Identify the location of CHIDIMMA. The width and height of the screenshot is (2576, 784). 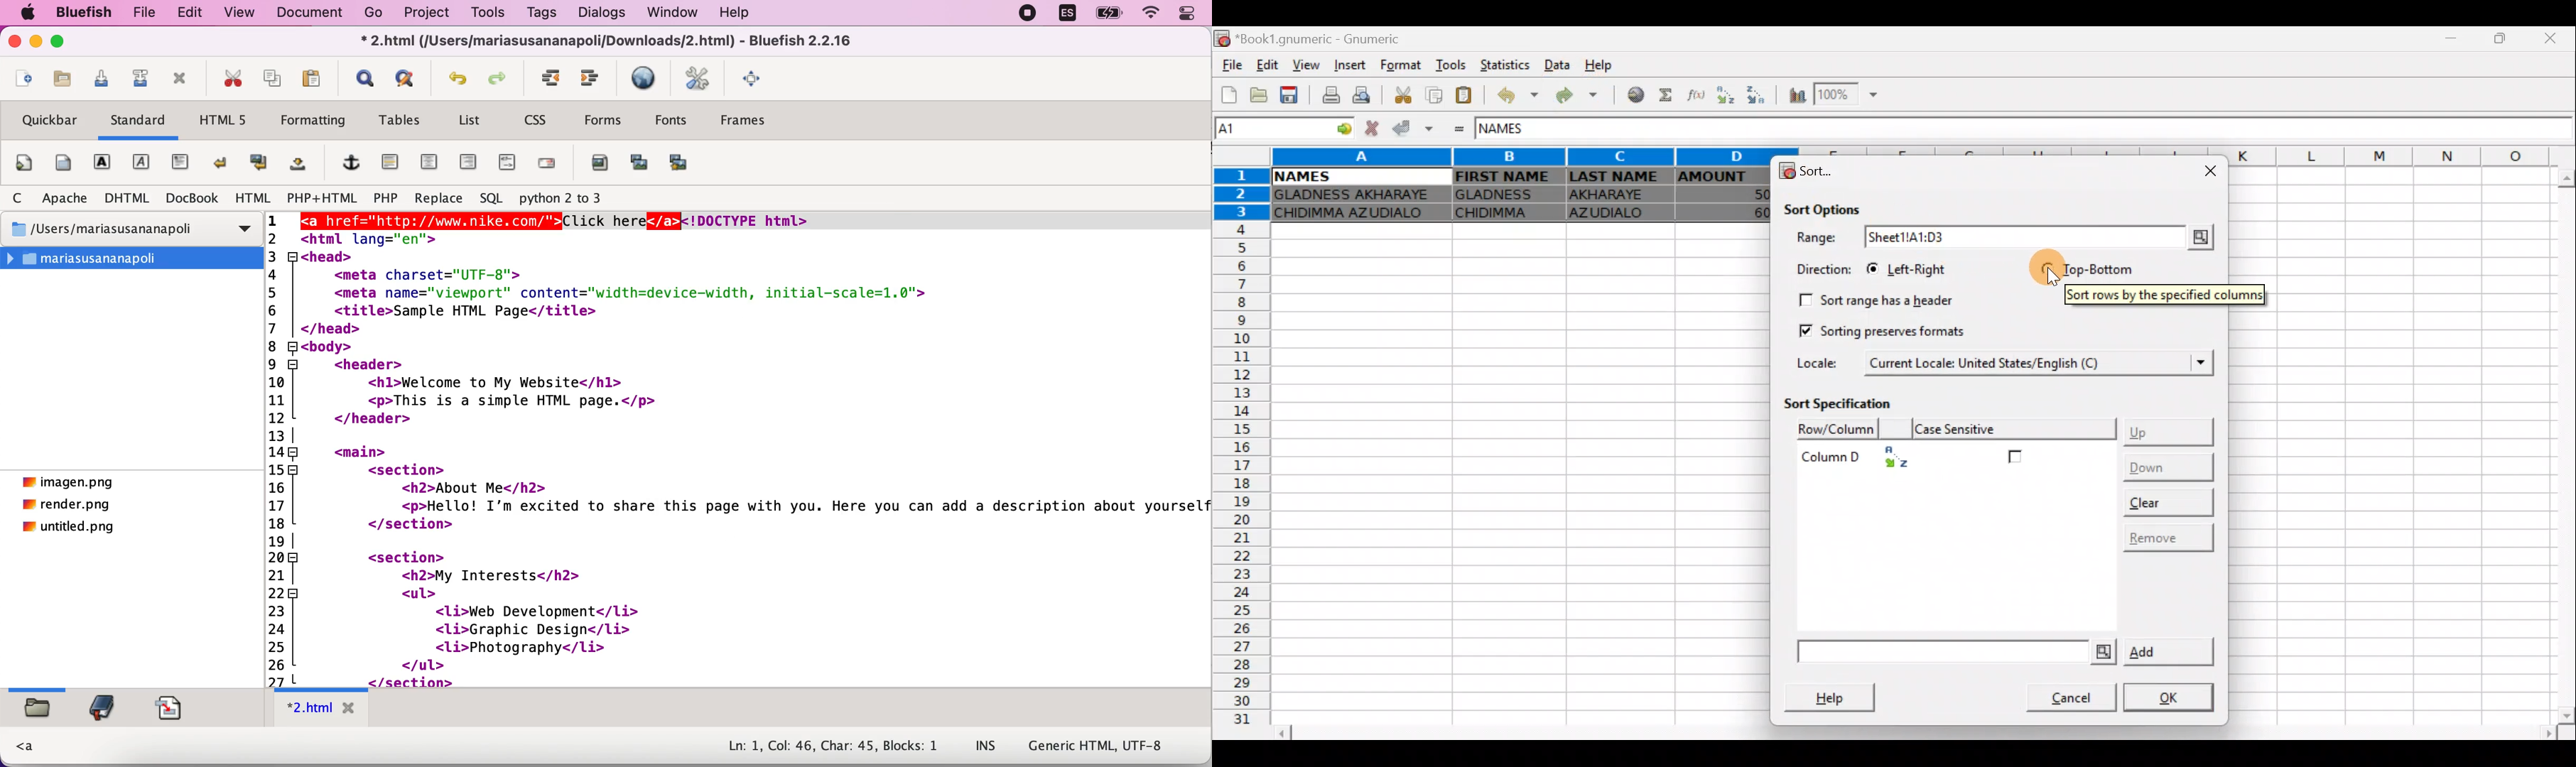
(1505, 212).